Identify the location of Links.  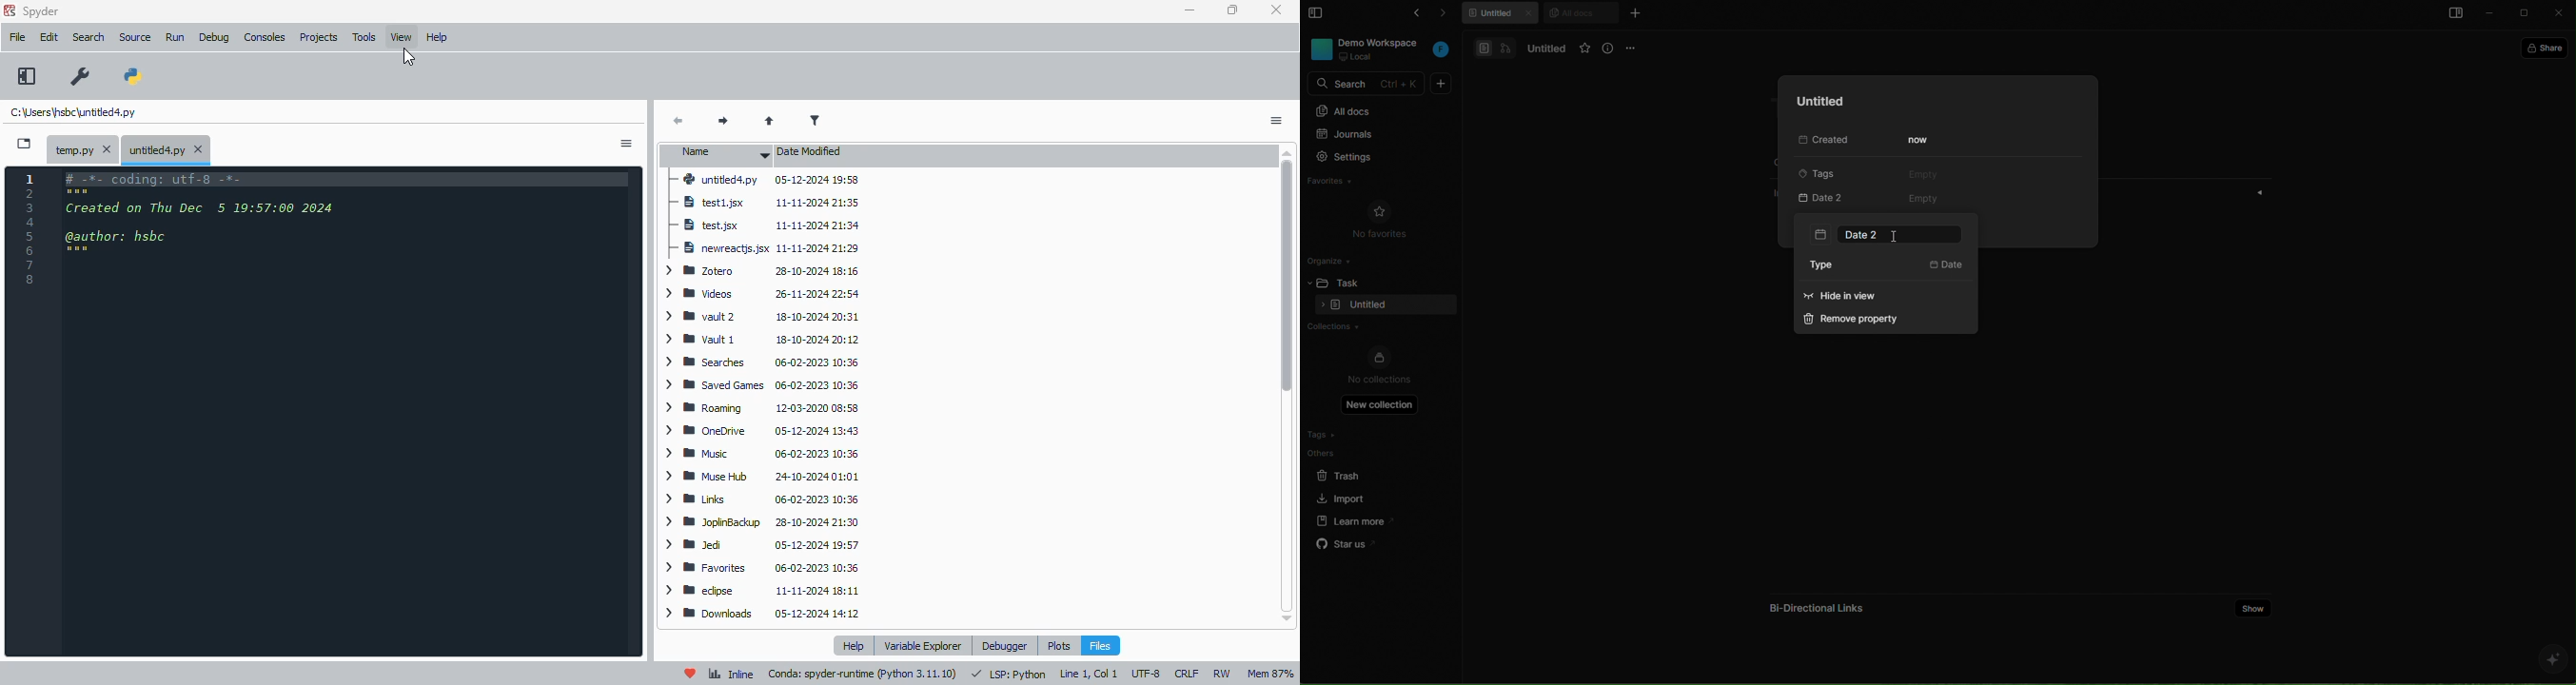
(764, 500).